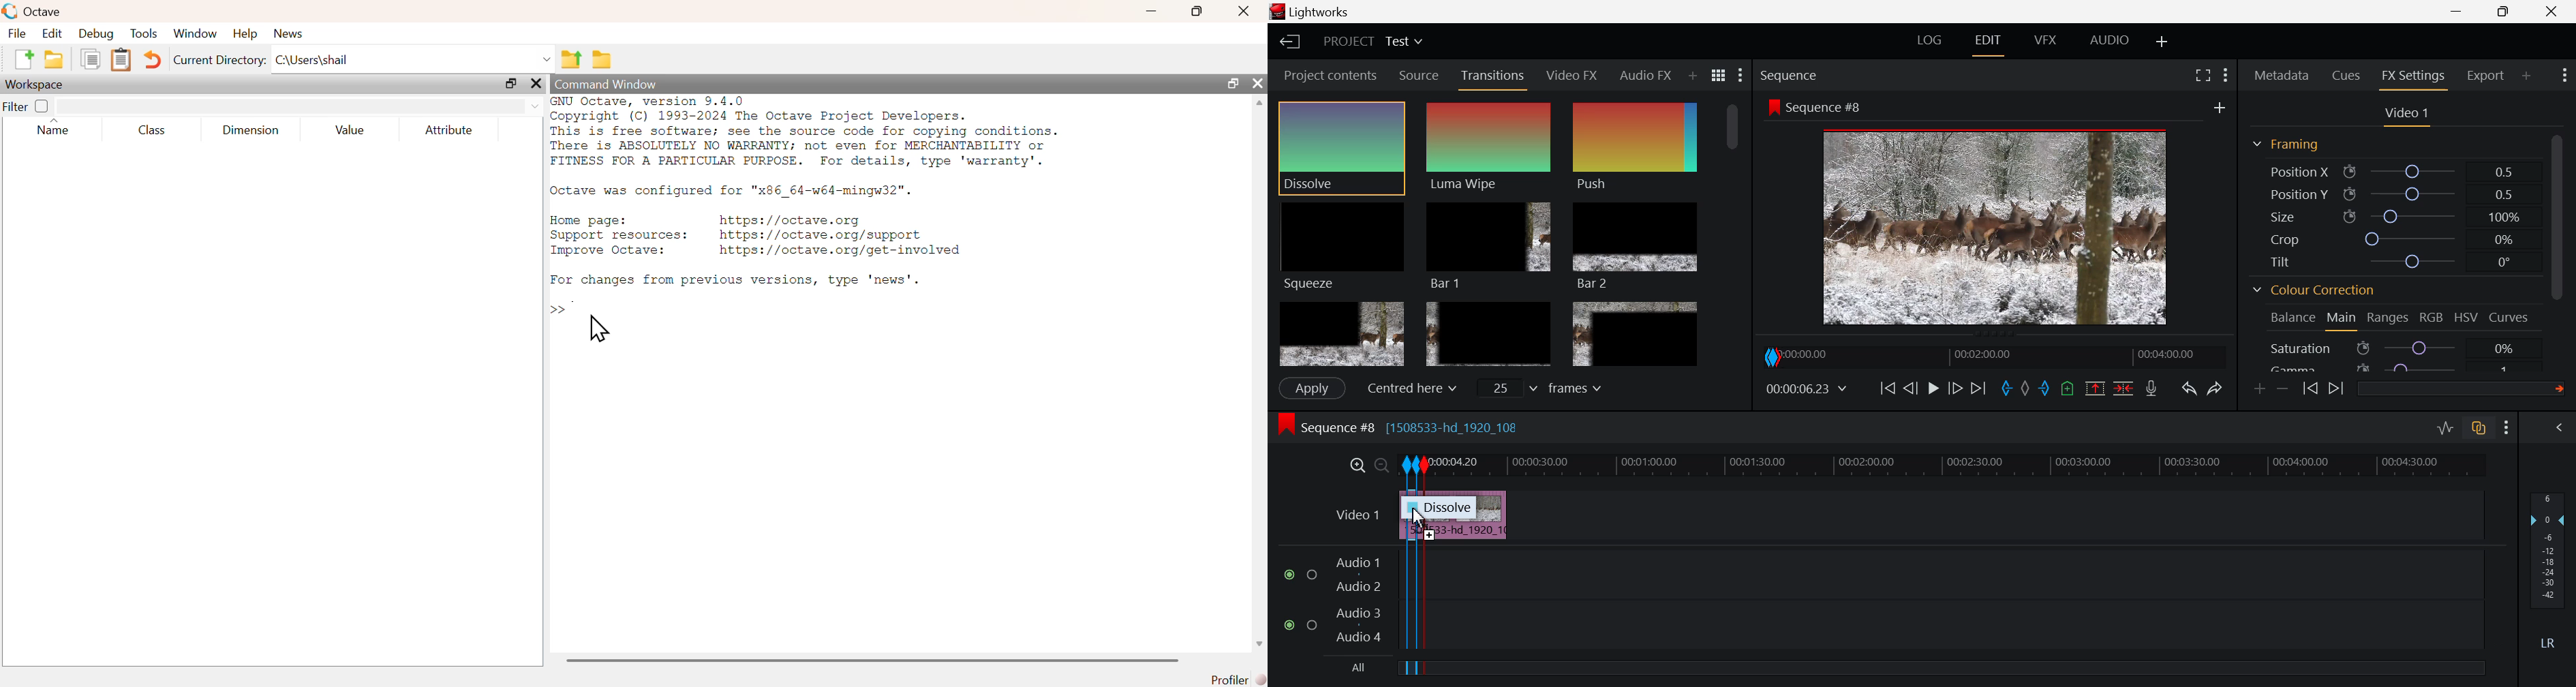 The width and height of the screenshot is (2576, 700). I want to click on Project Timeline Navigator, so click(1993, 356).